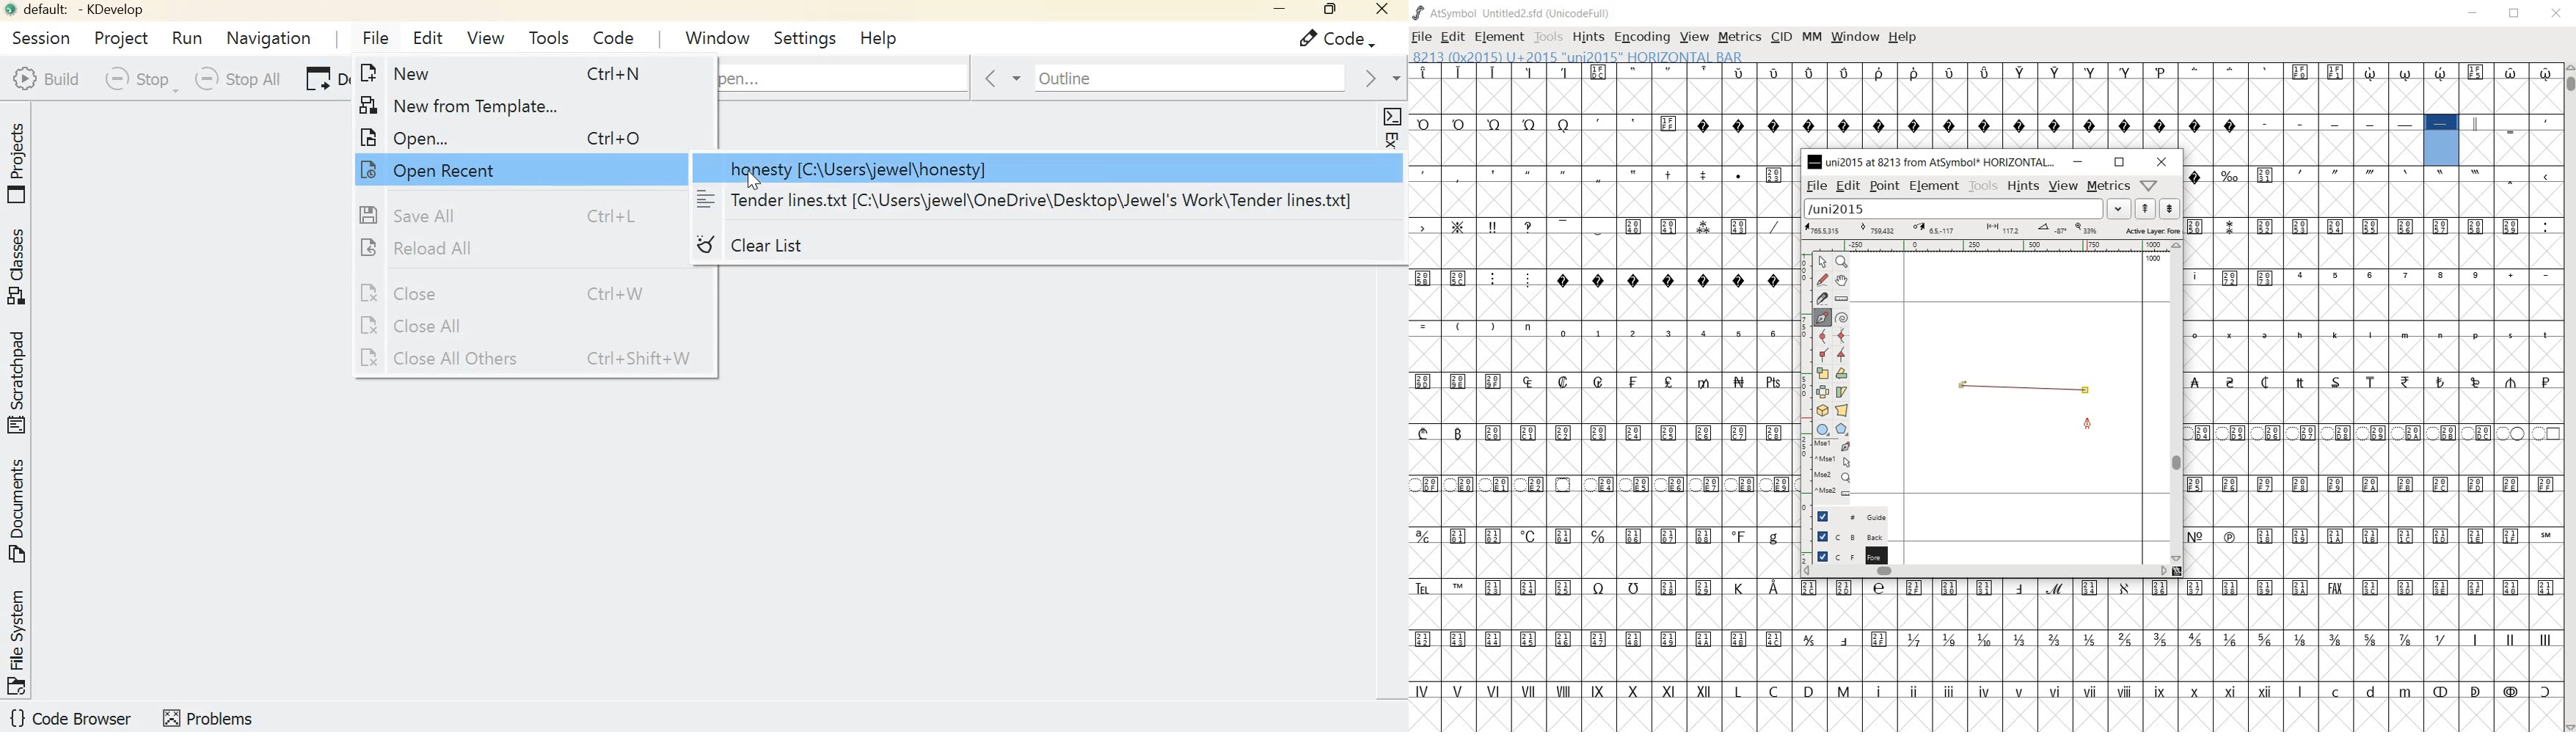  Describe the element at coordinates (2476, 14) in the screenshot. I see `MINIMIZE` at that location.